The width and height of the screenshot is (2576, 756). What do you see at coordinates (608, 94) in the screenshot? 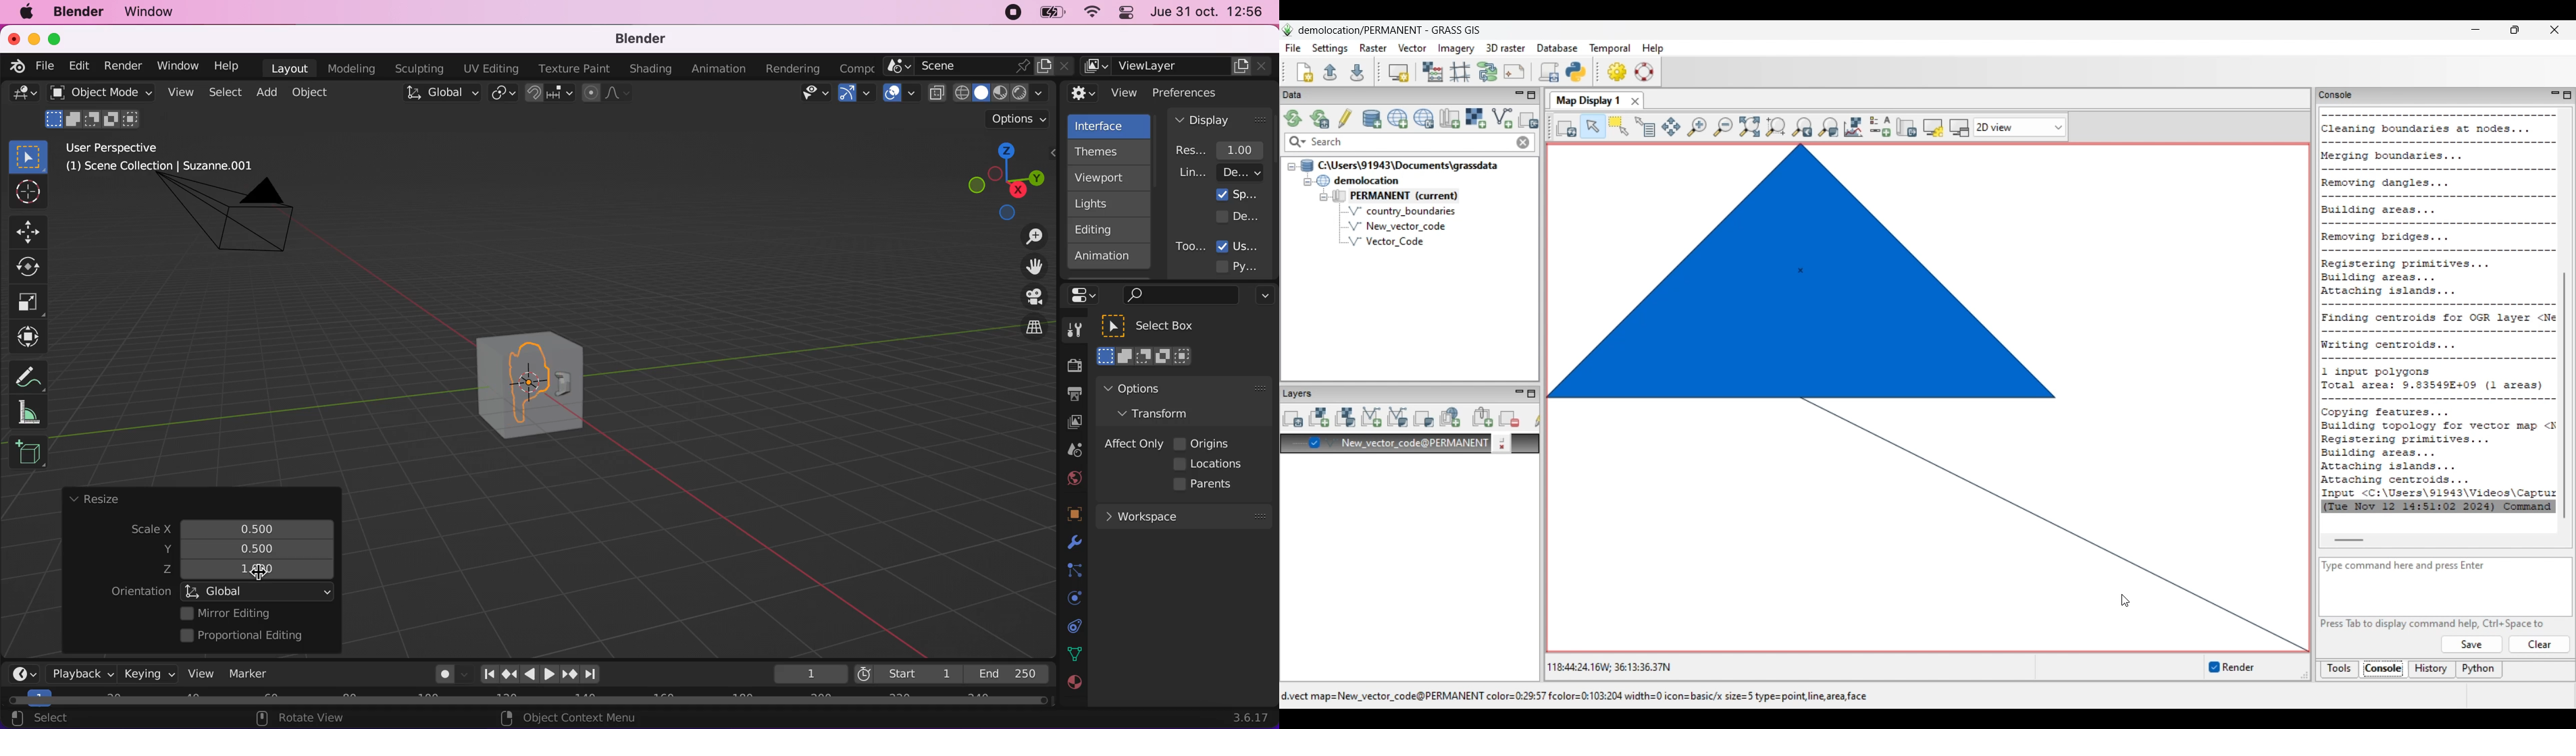
I see `proportional editing objects` at bounding box center [608, 94].